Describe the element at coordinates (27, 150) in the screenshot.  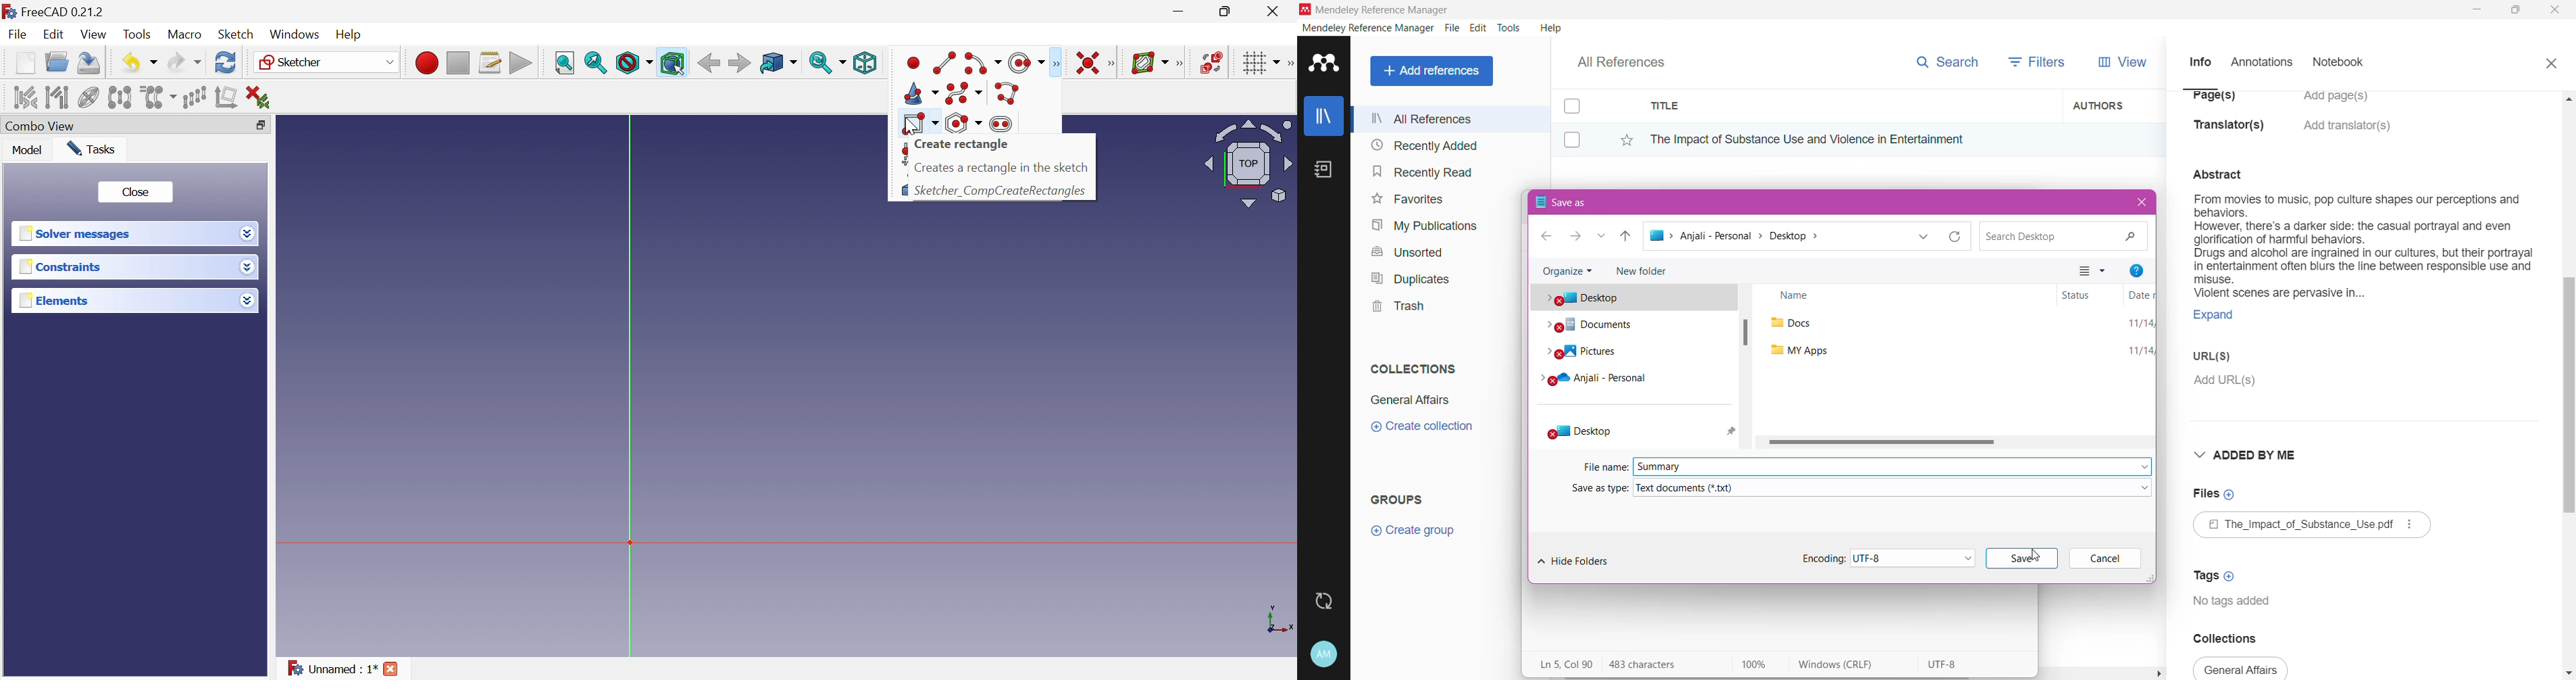
I see `Model` at that location.